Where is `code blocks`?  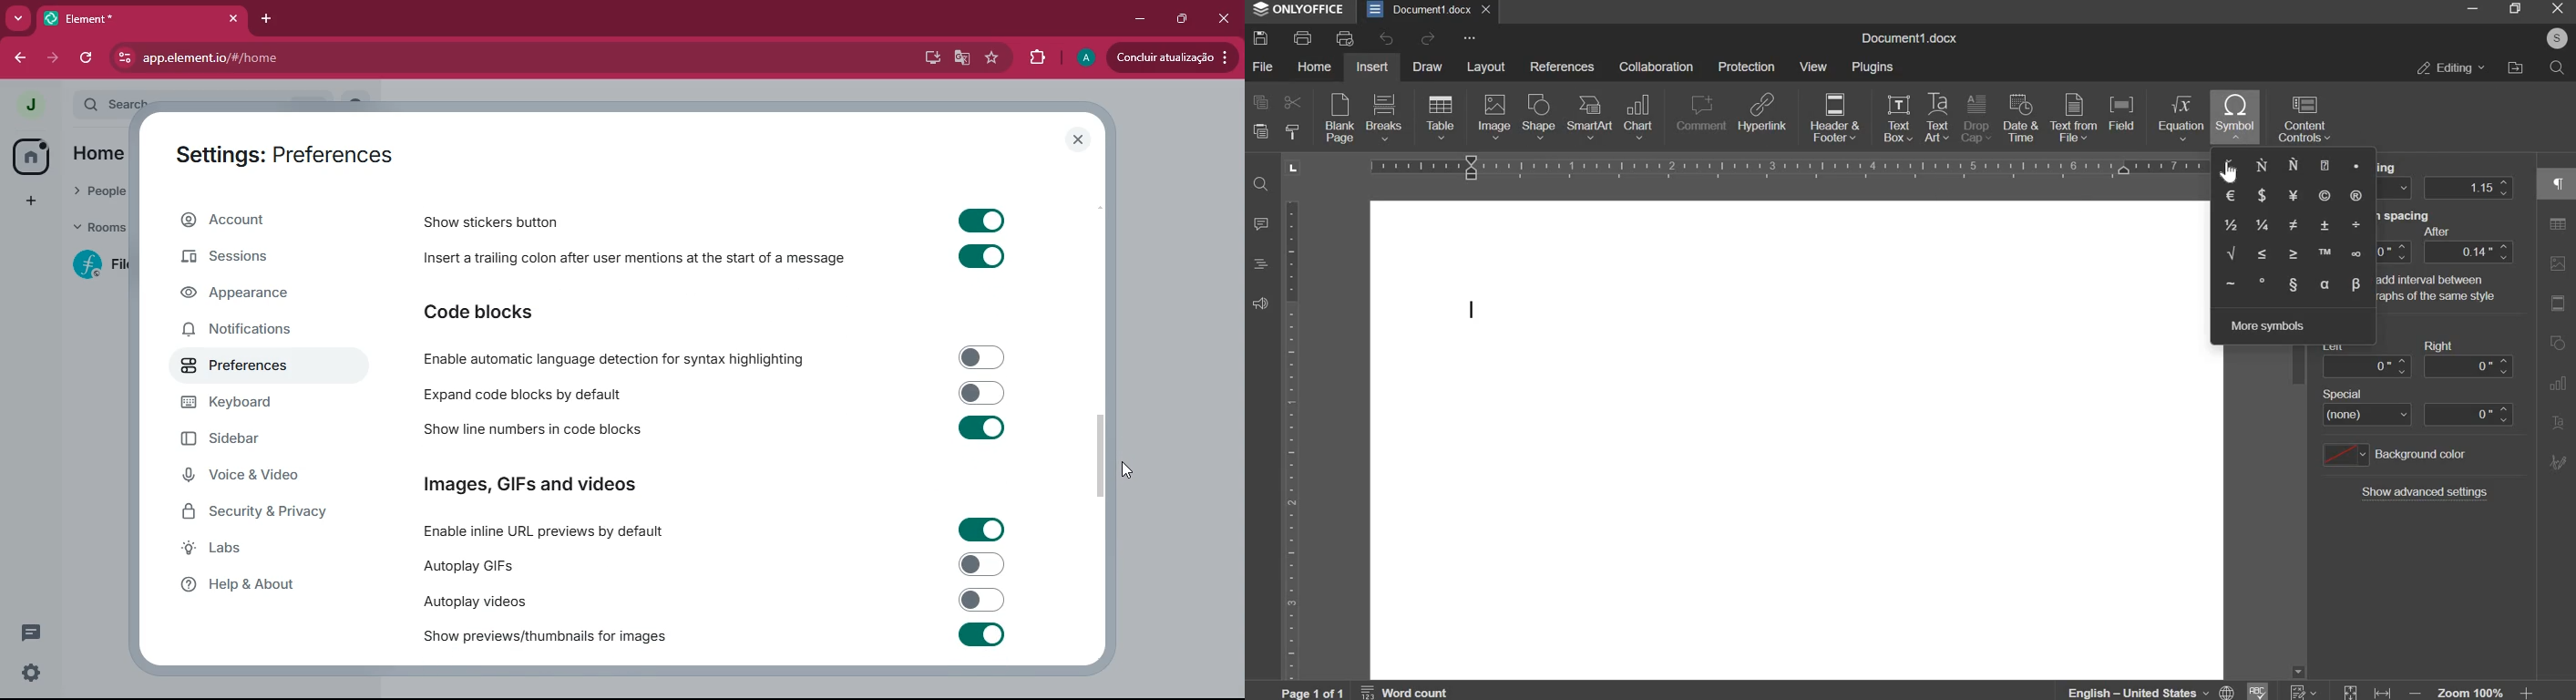
code blocks is located at coordinates (522, 312).